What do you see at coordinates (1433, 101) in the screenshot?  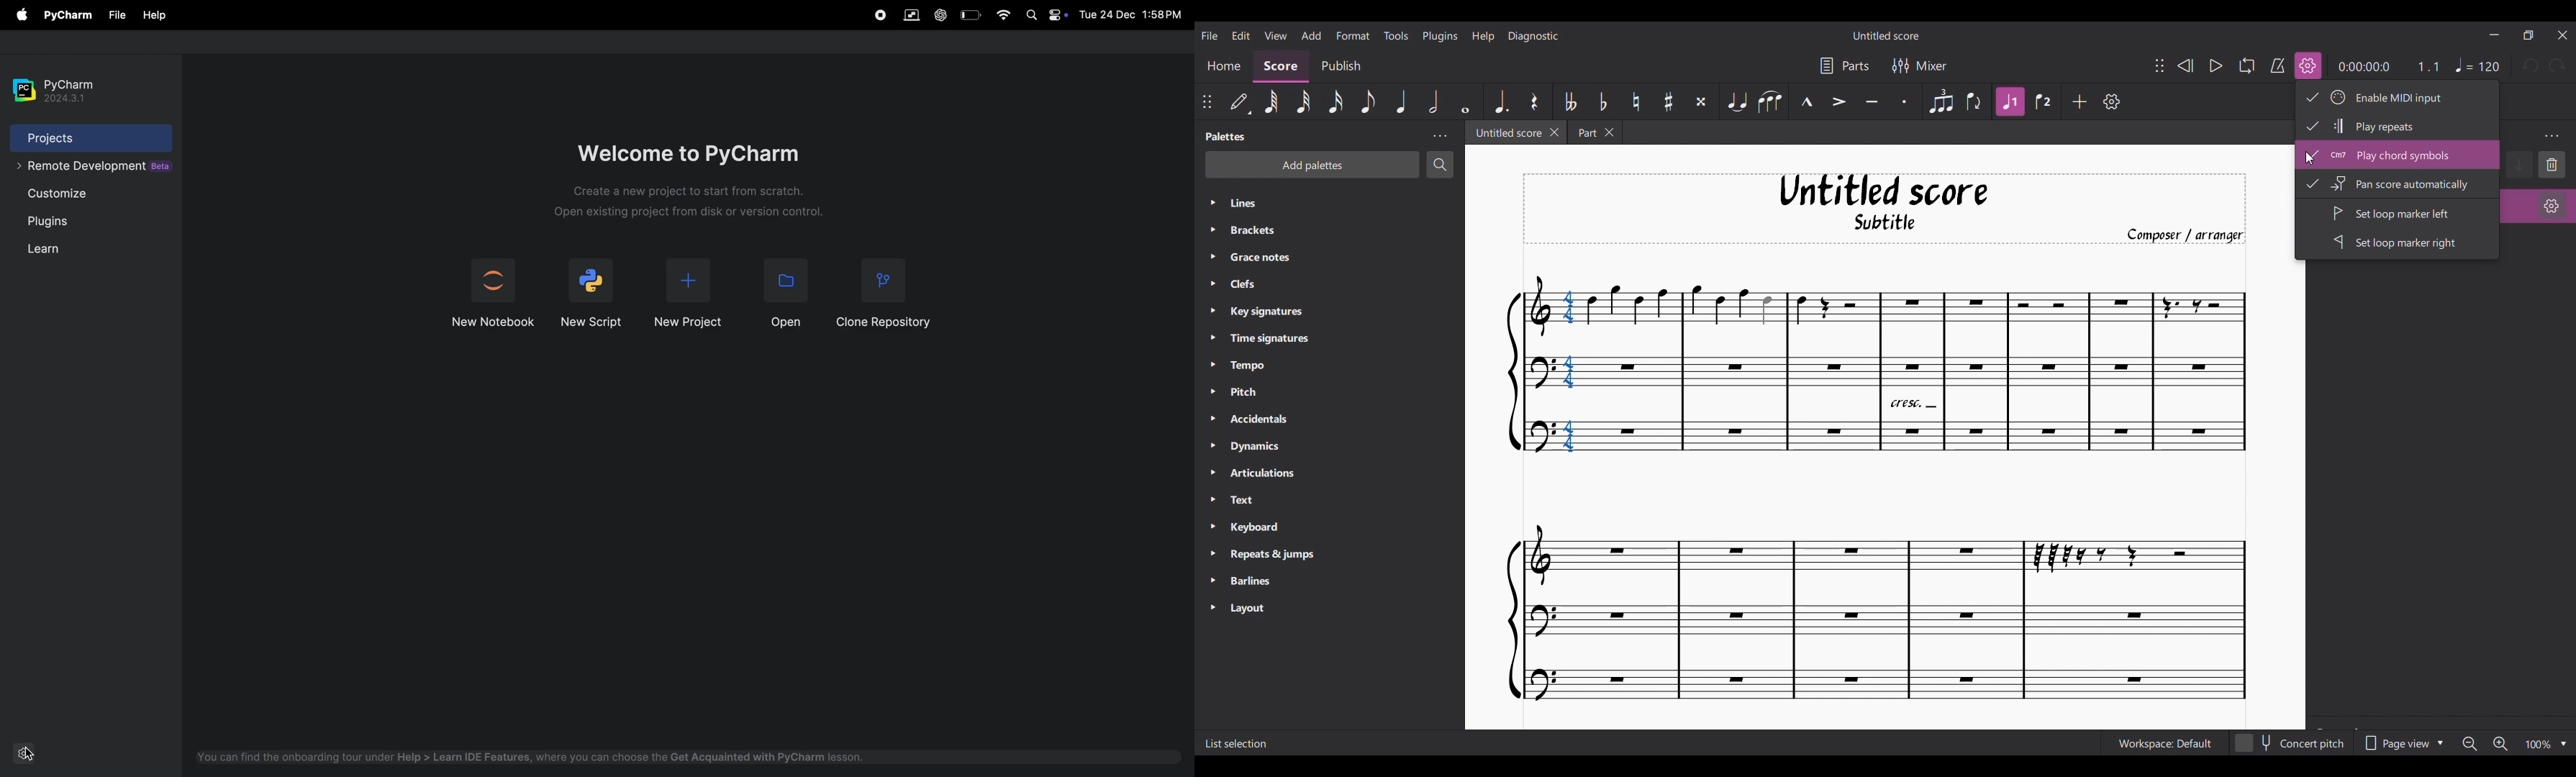 I see `Half note` at bounding box center [1433, 101].